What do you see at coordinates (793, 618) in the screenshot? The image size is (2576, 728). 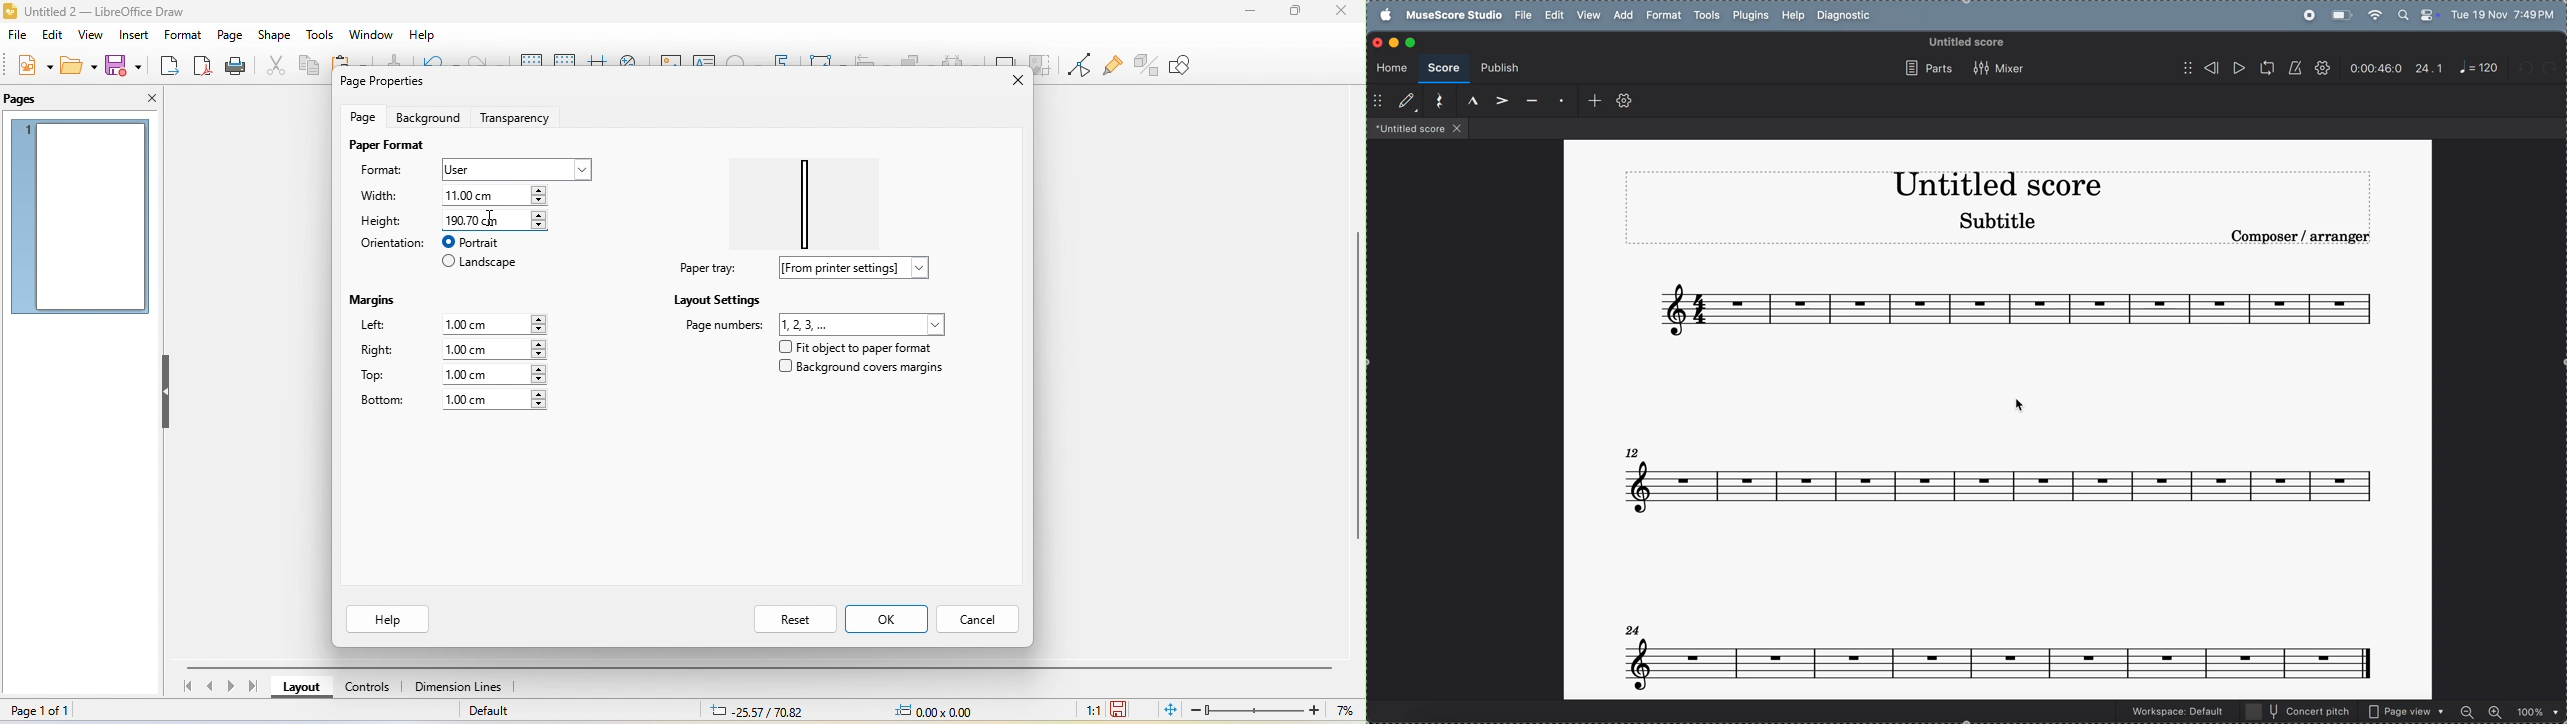 I see `reset` at bounding box center [793, 618].